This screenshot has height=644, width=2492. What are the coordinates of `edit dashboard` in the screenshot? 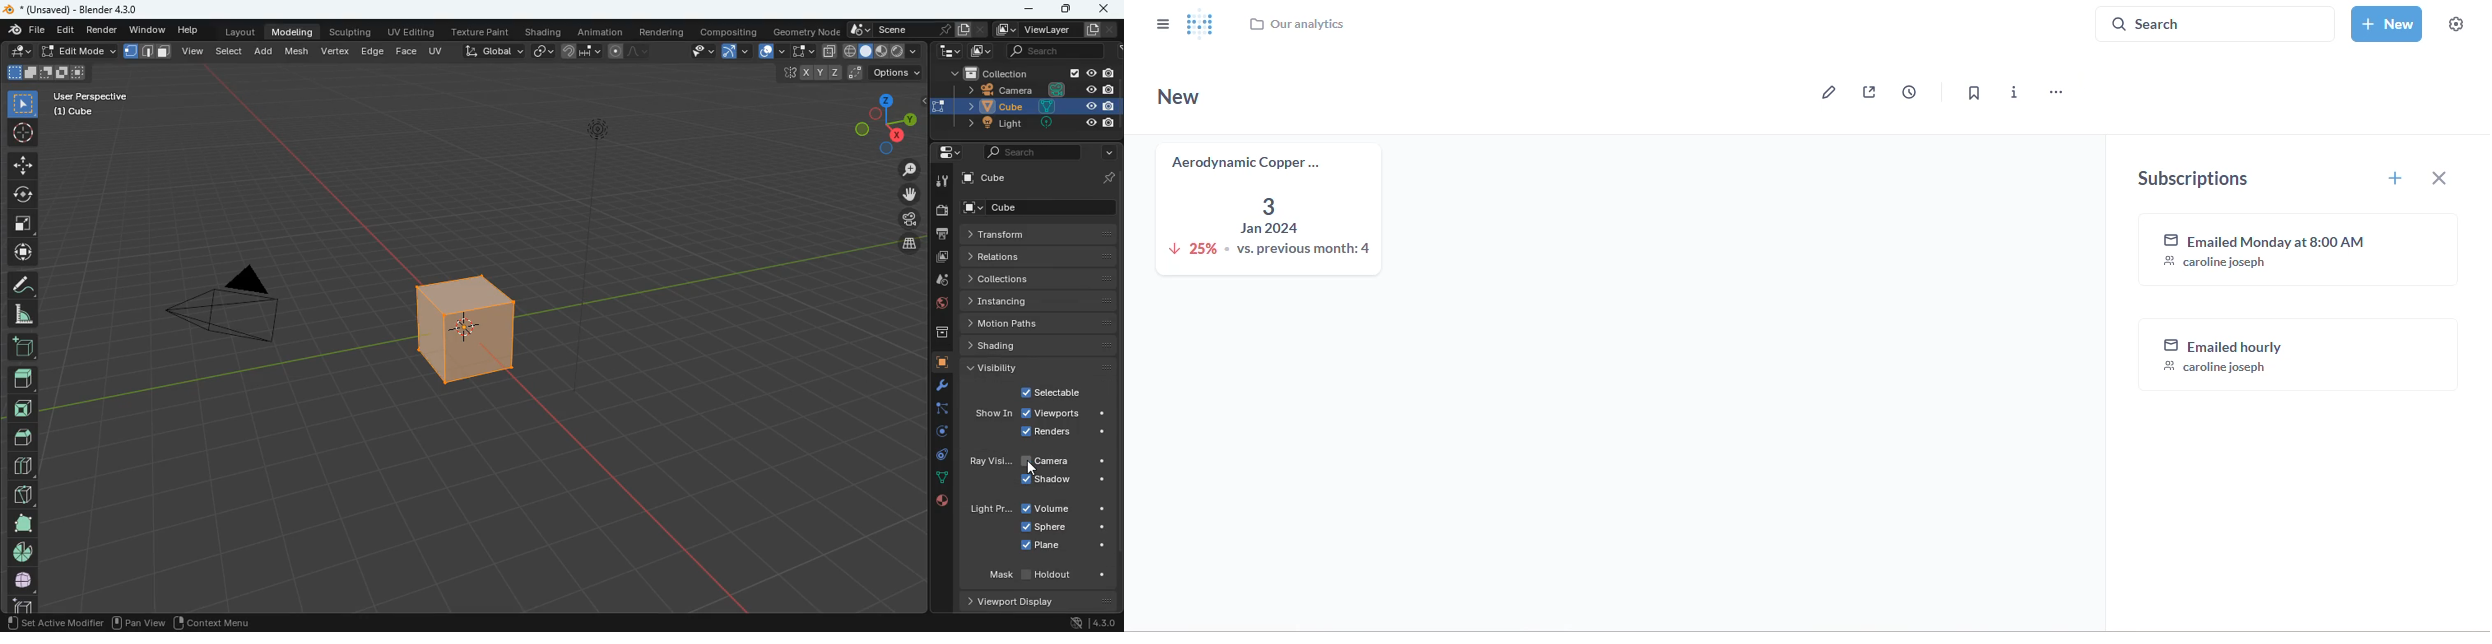 It's located at (1824, 92).